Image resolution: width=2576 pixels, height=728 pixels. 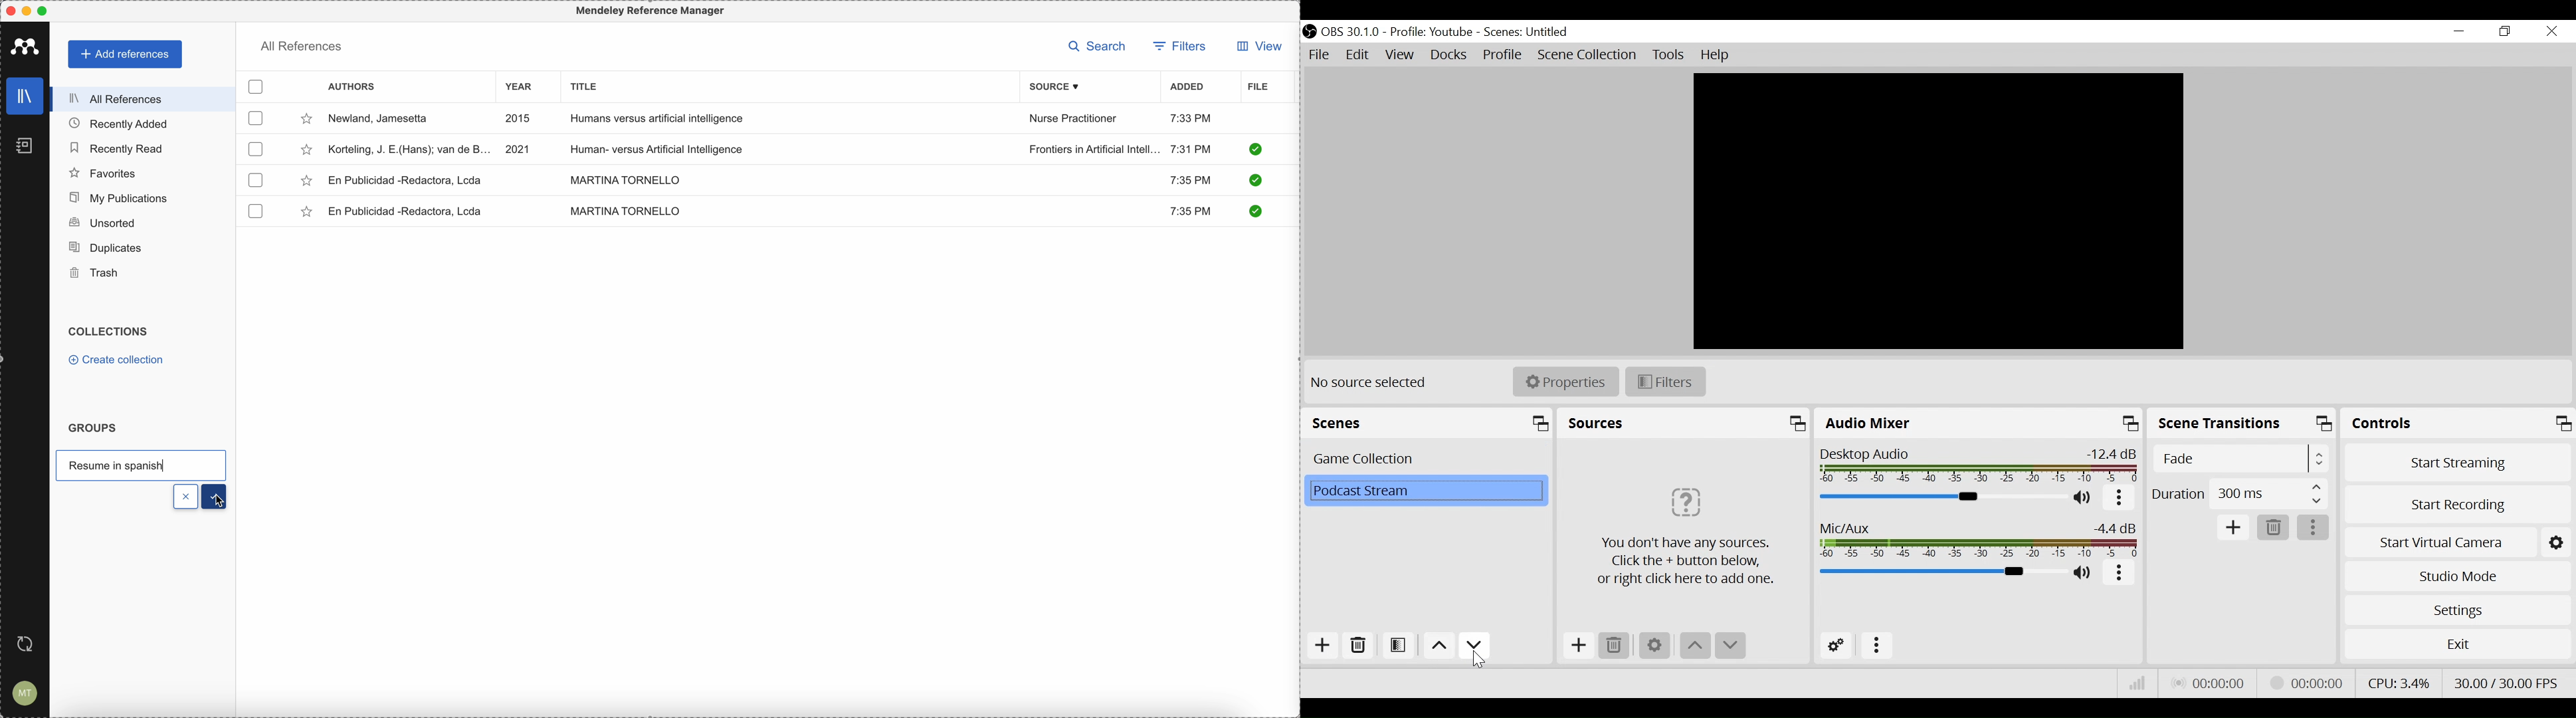 I want to click on year, so click(x=525, y=88).